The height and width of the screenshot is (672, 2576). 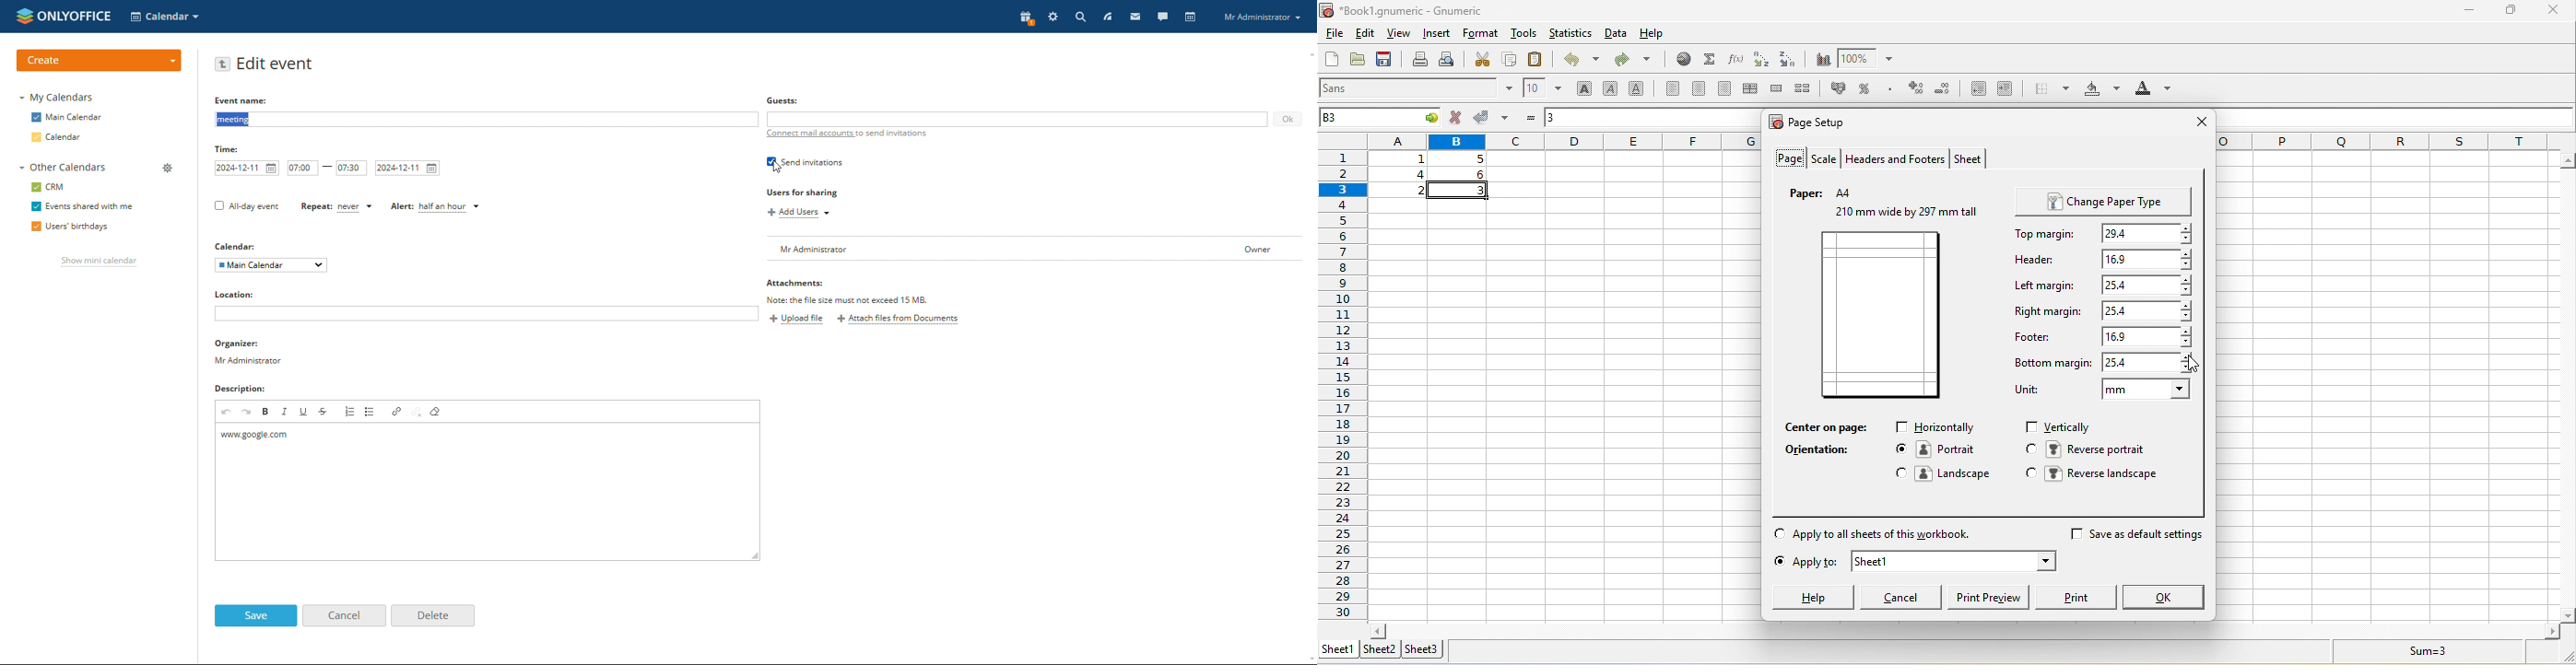 What do you see at coordinates (1136, 16) in the screenshot?
I see `mail` at bounding box center [1136, 16].